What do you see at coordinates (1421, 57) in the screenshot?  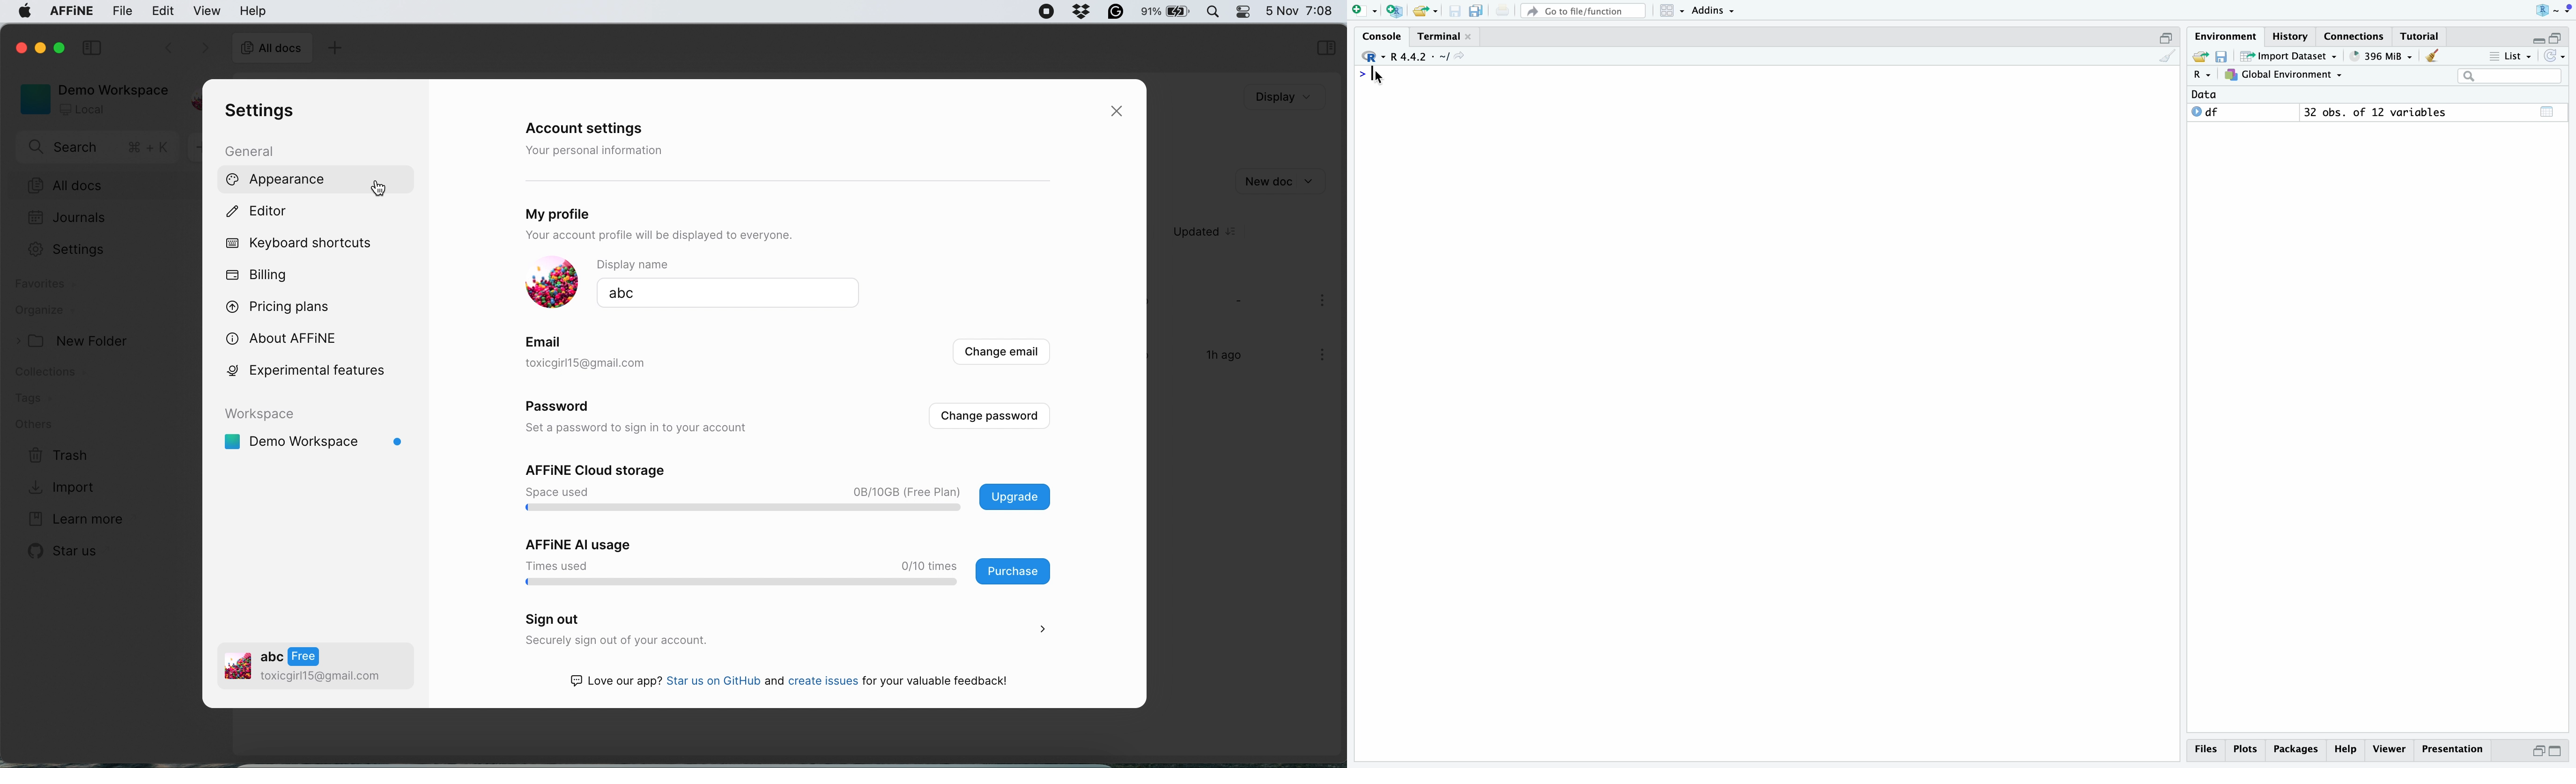 I see `R 4.4.2 ~/` at bounding box center [1421, 57].